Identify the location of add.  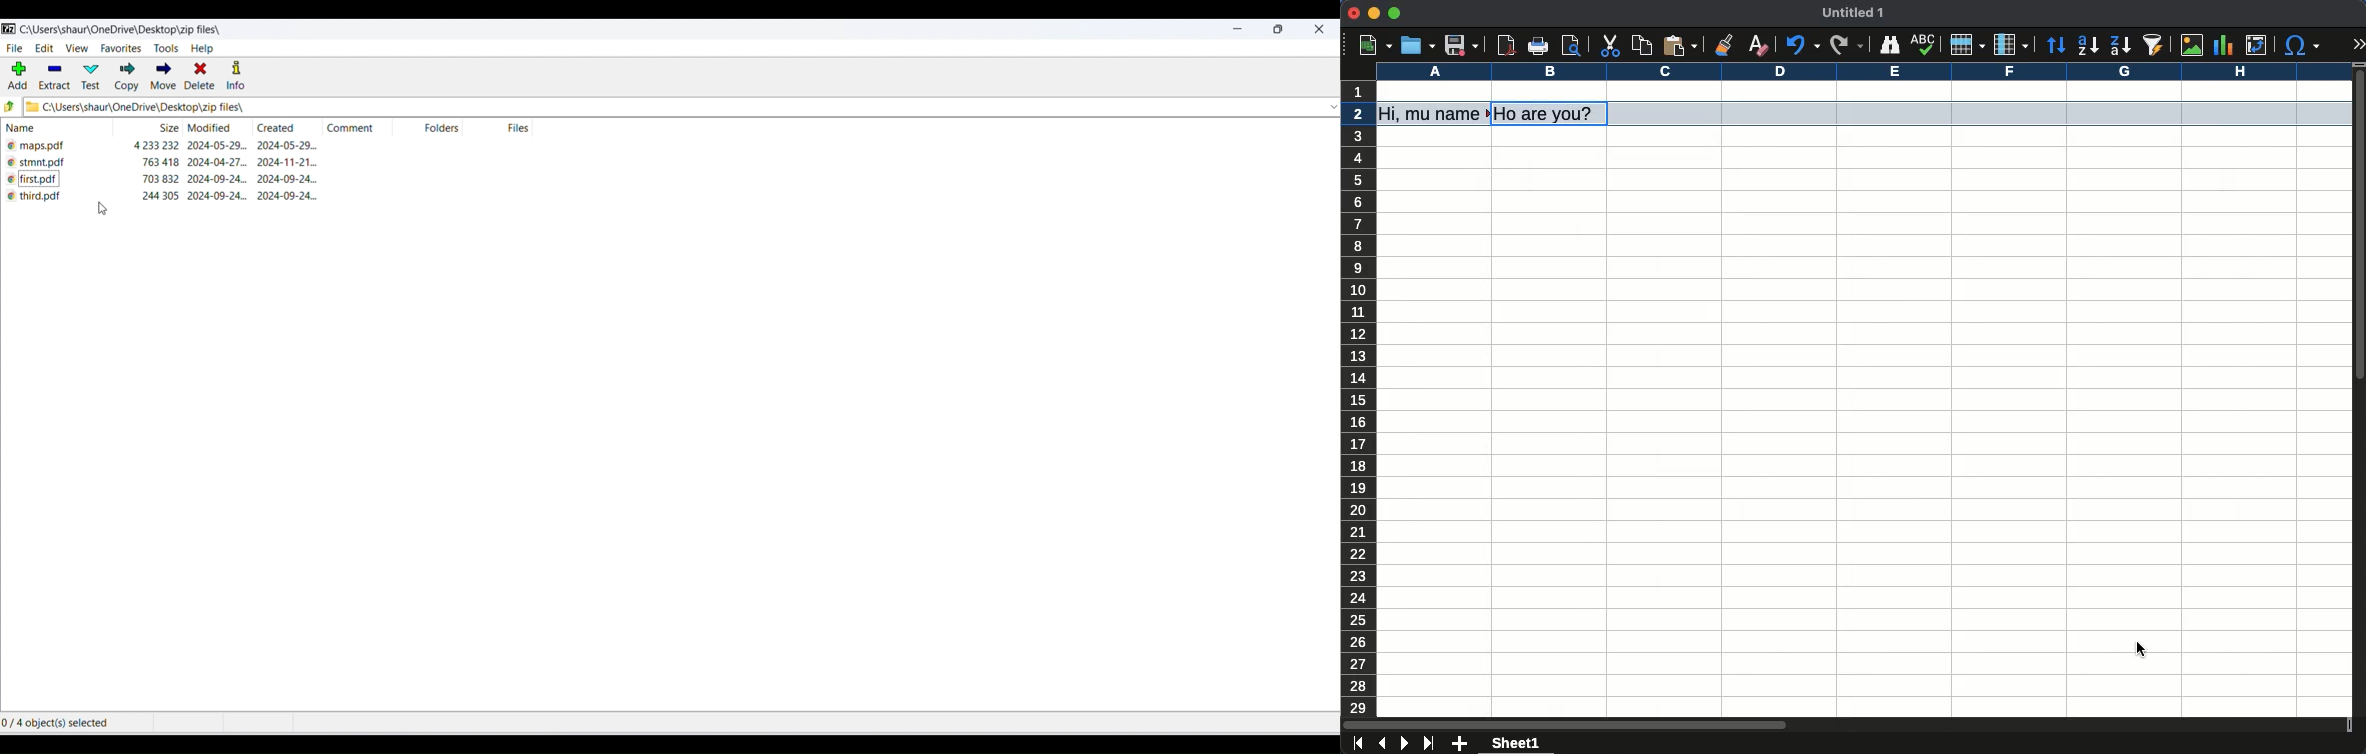
(18, 77).